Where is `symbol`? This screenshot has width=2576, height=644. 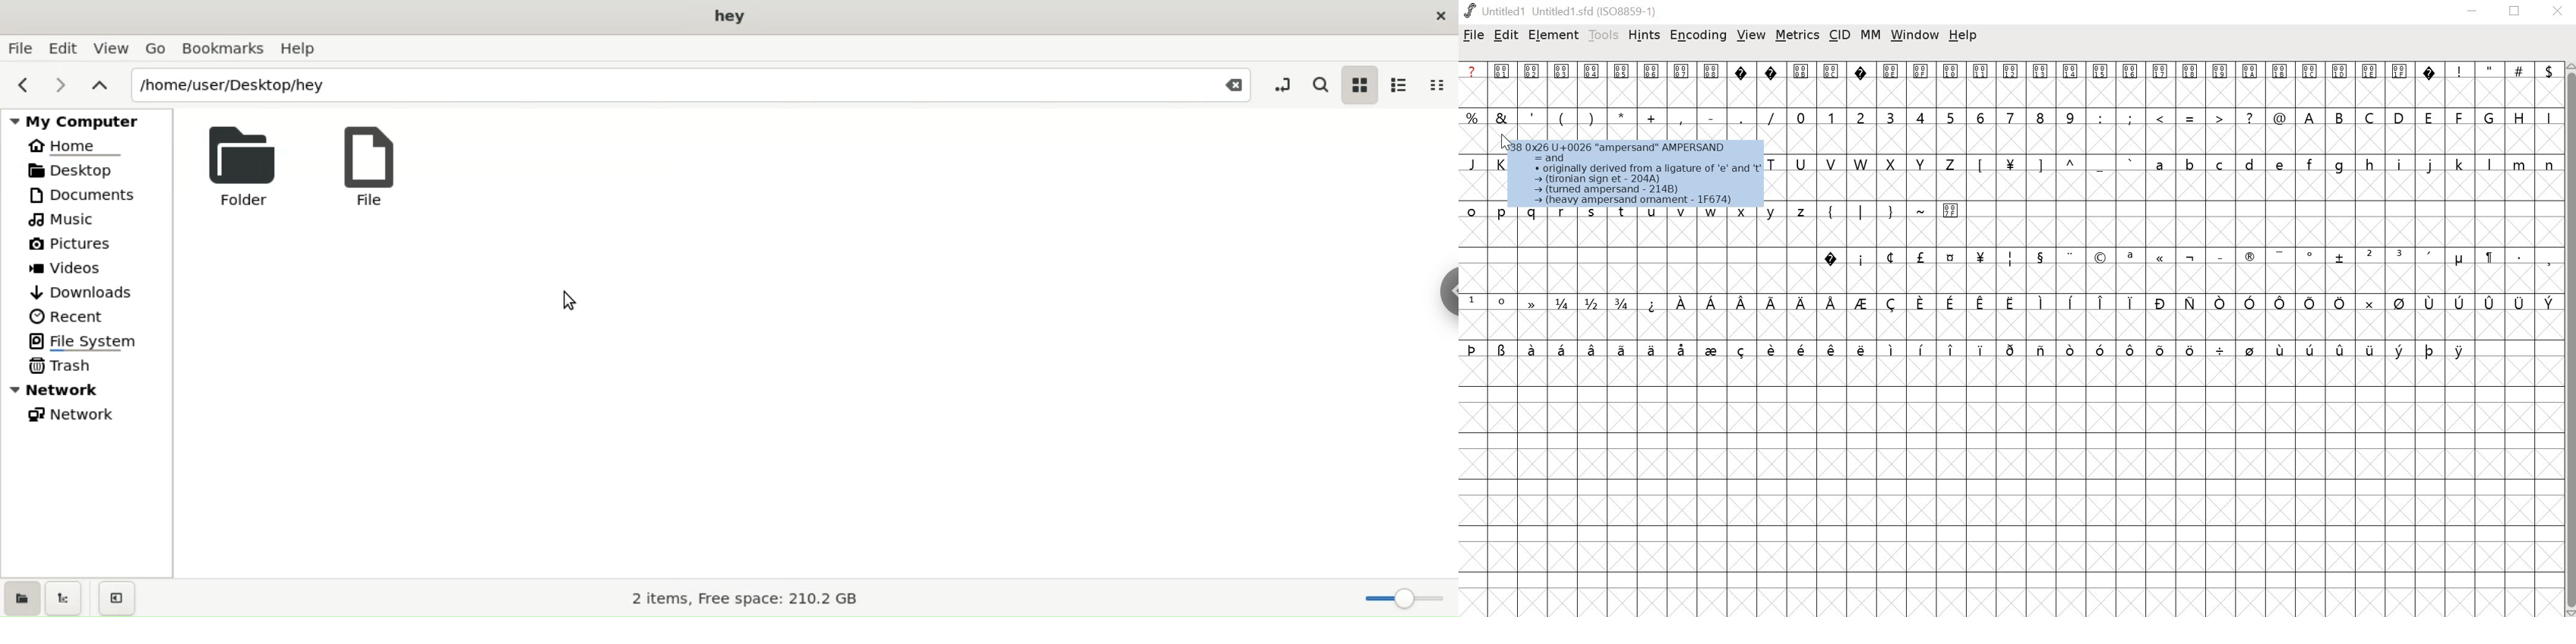
symbol is located at coordinates (2399, 303).